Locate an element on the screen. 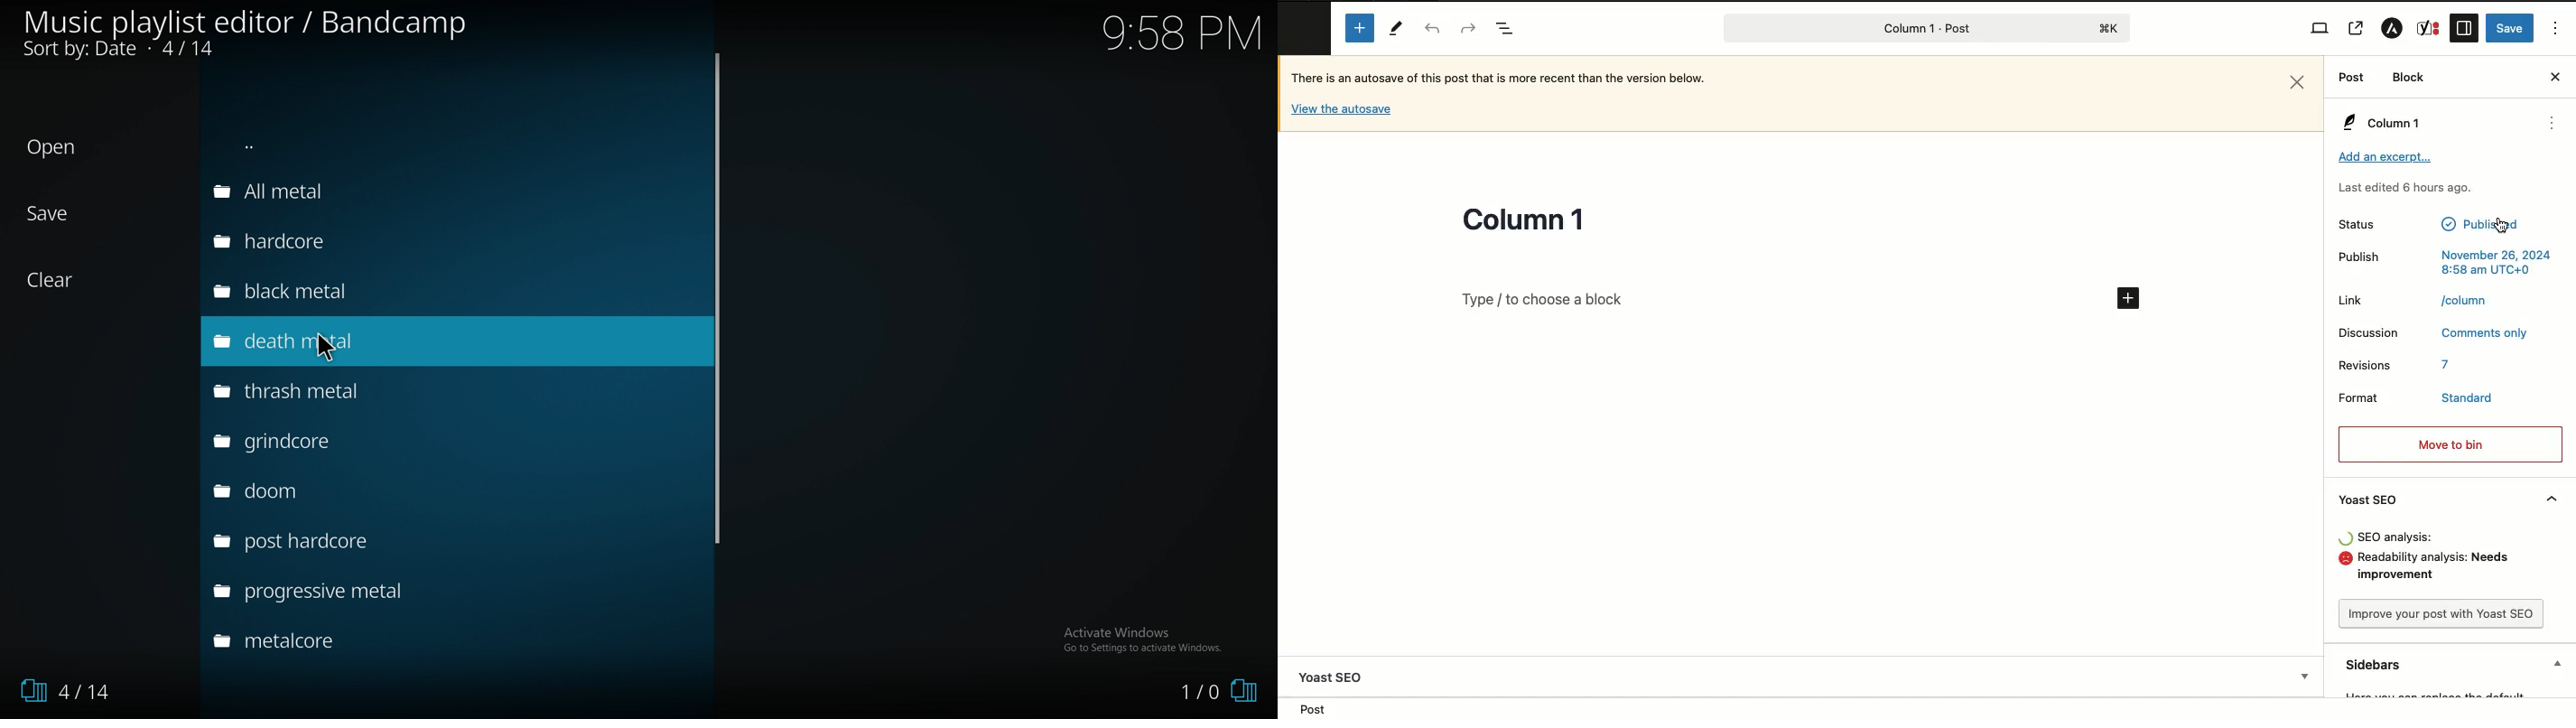 Image resolution: width=2576 pixels, height=728 pixels. music genre is located at coordinates (326, 539).